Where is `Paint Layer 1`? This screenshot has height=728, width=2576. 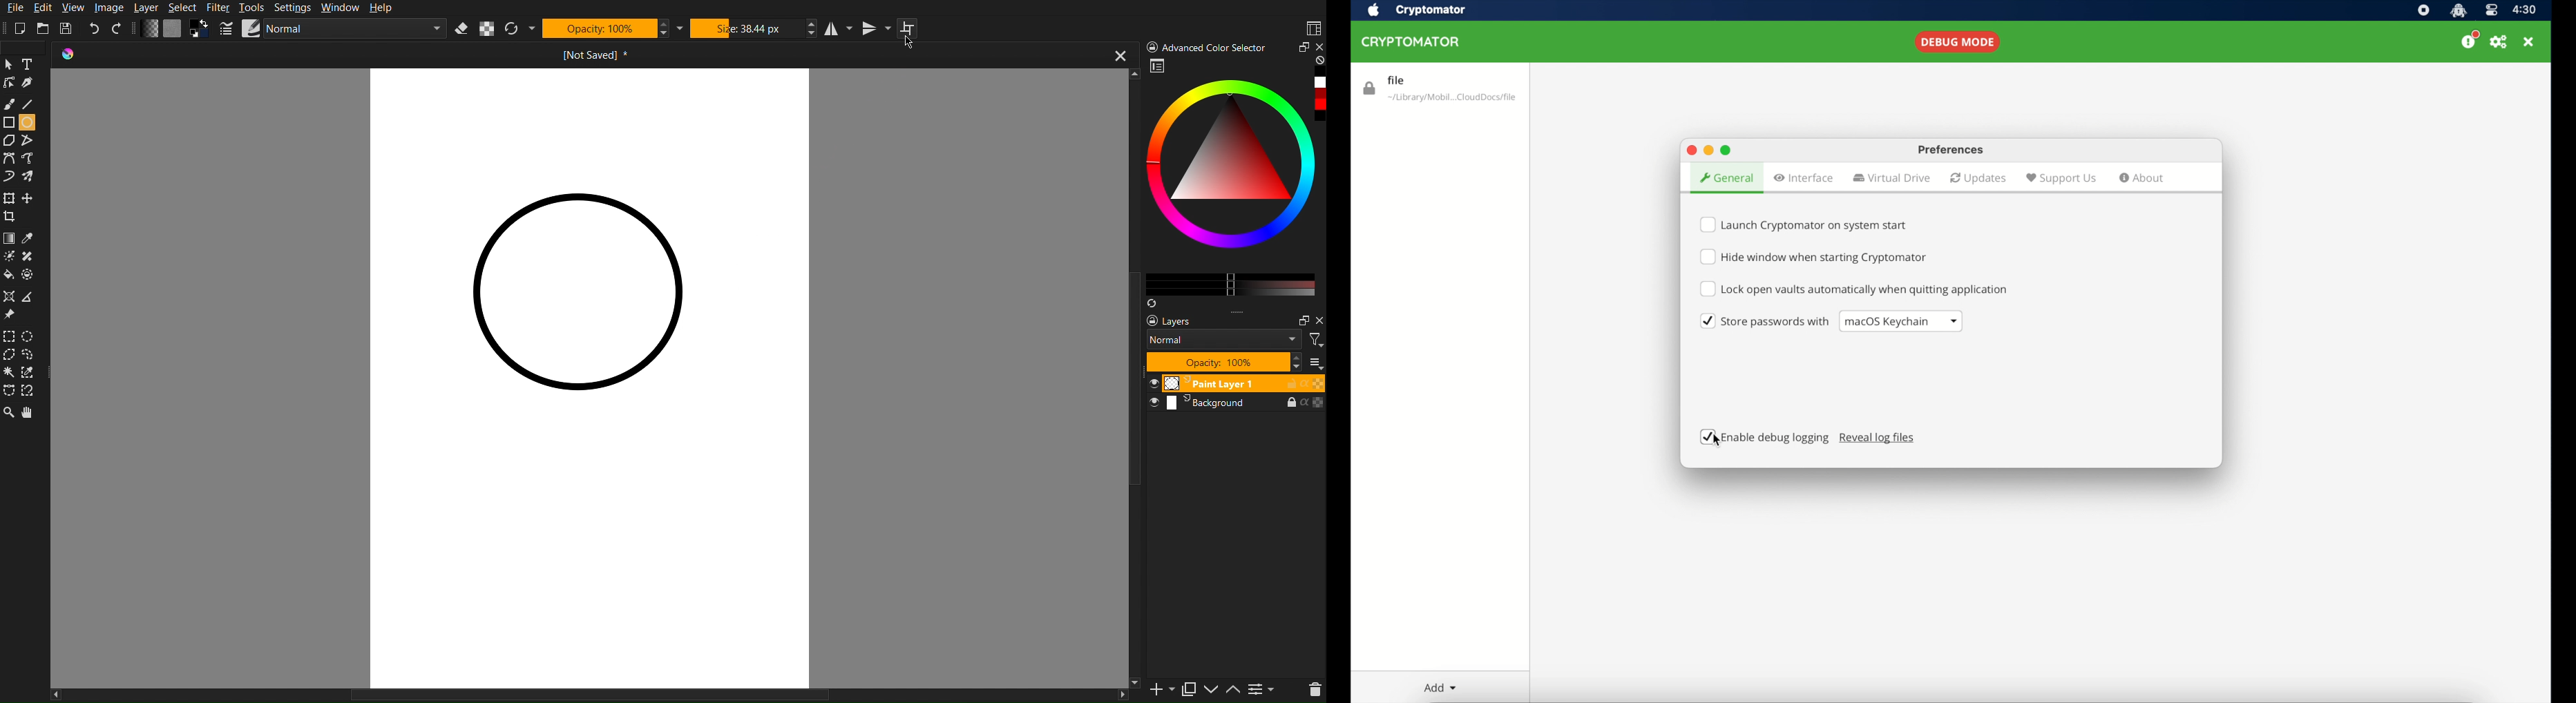
Paint Layer 1 is located at coordinates (1235, 383).